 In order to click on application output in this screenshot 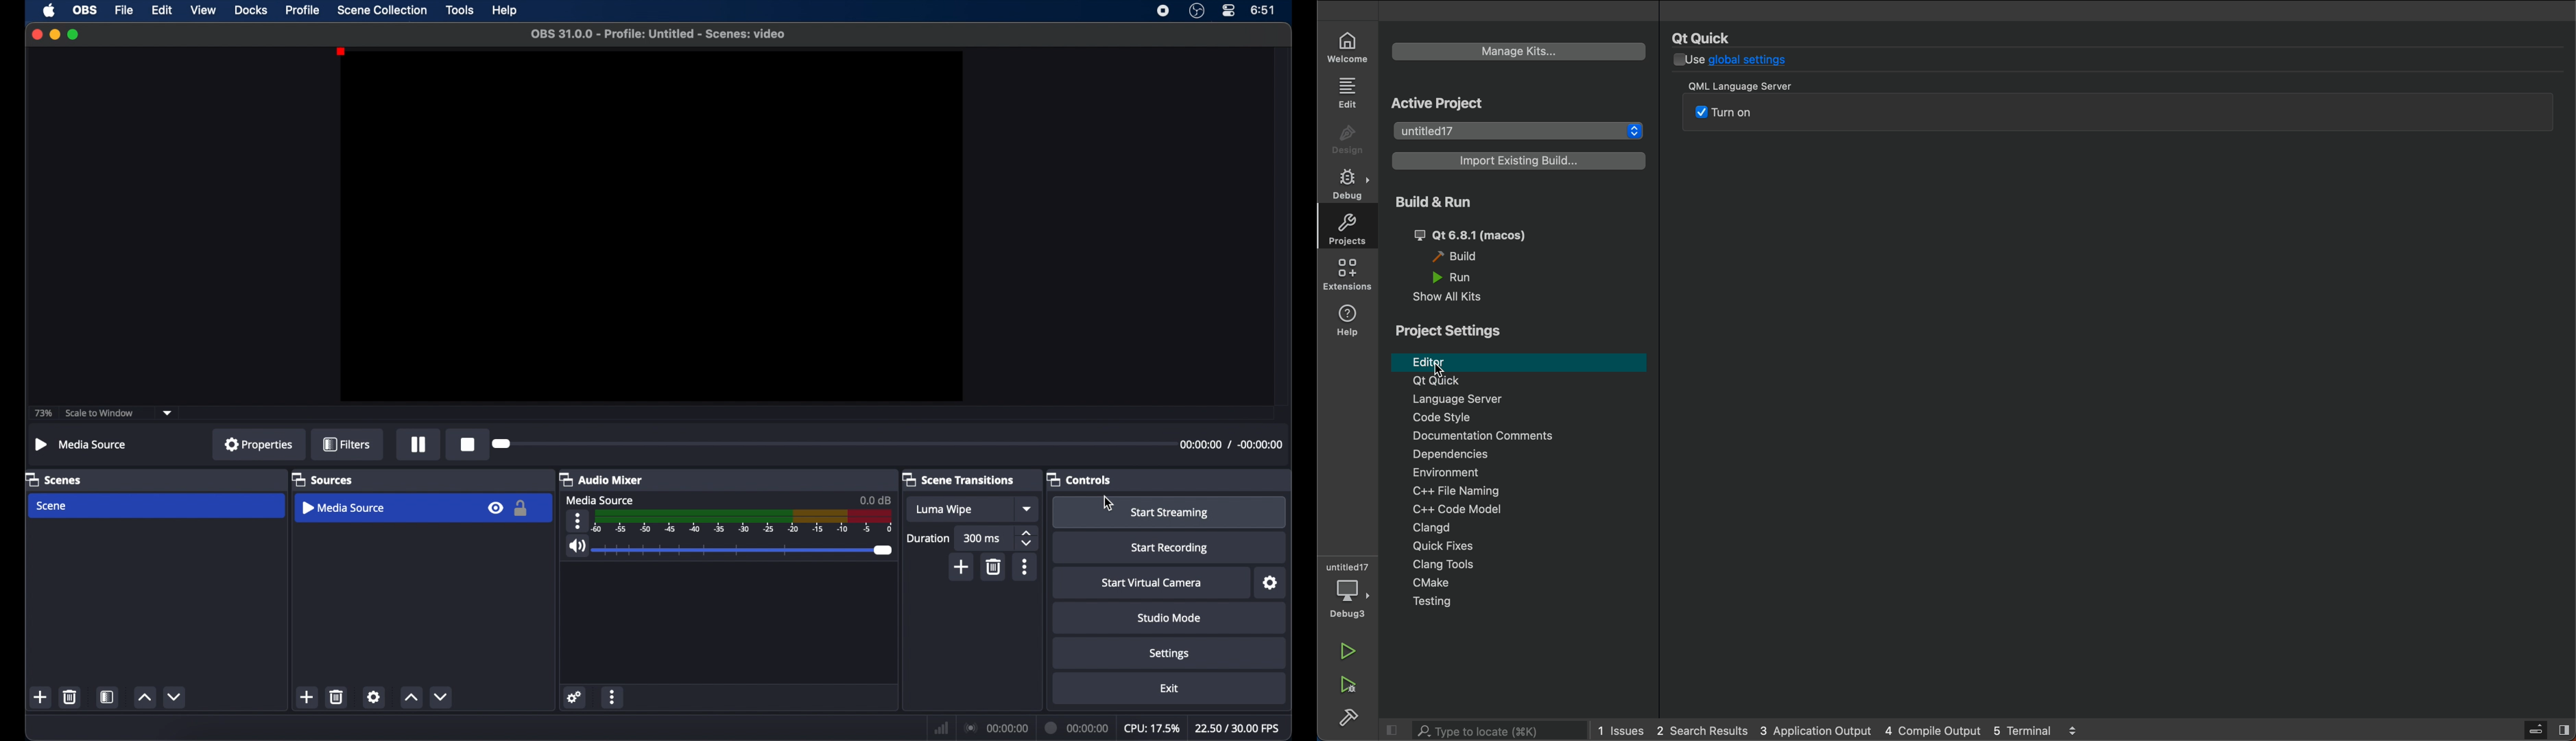, I will do `click(1815, 728)`.